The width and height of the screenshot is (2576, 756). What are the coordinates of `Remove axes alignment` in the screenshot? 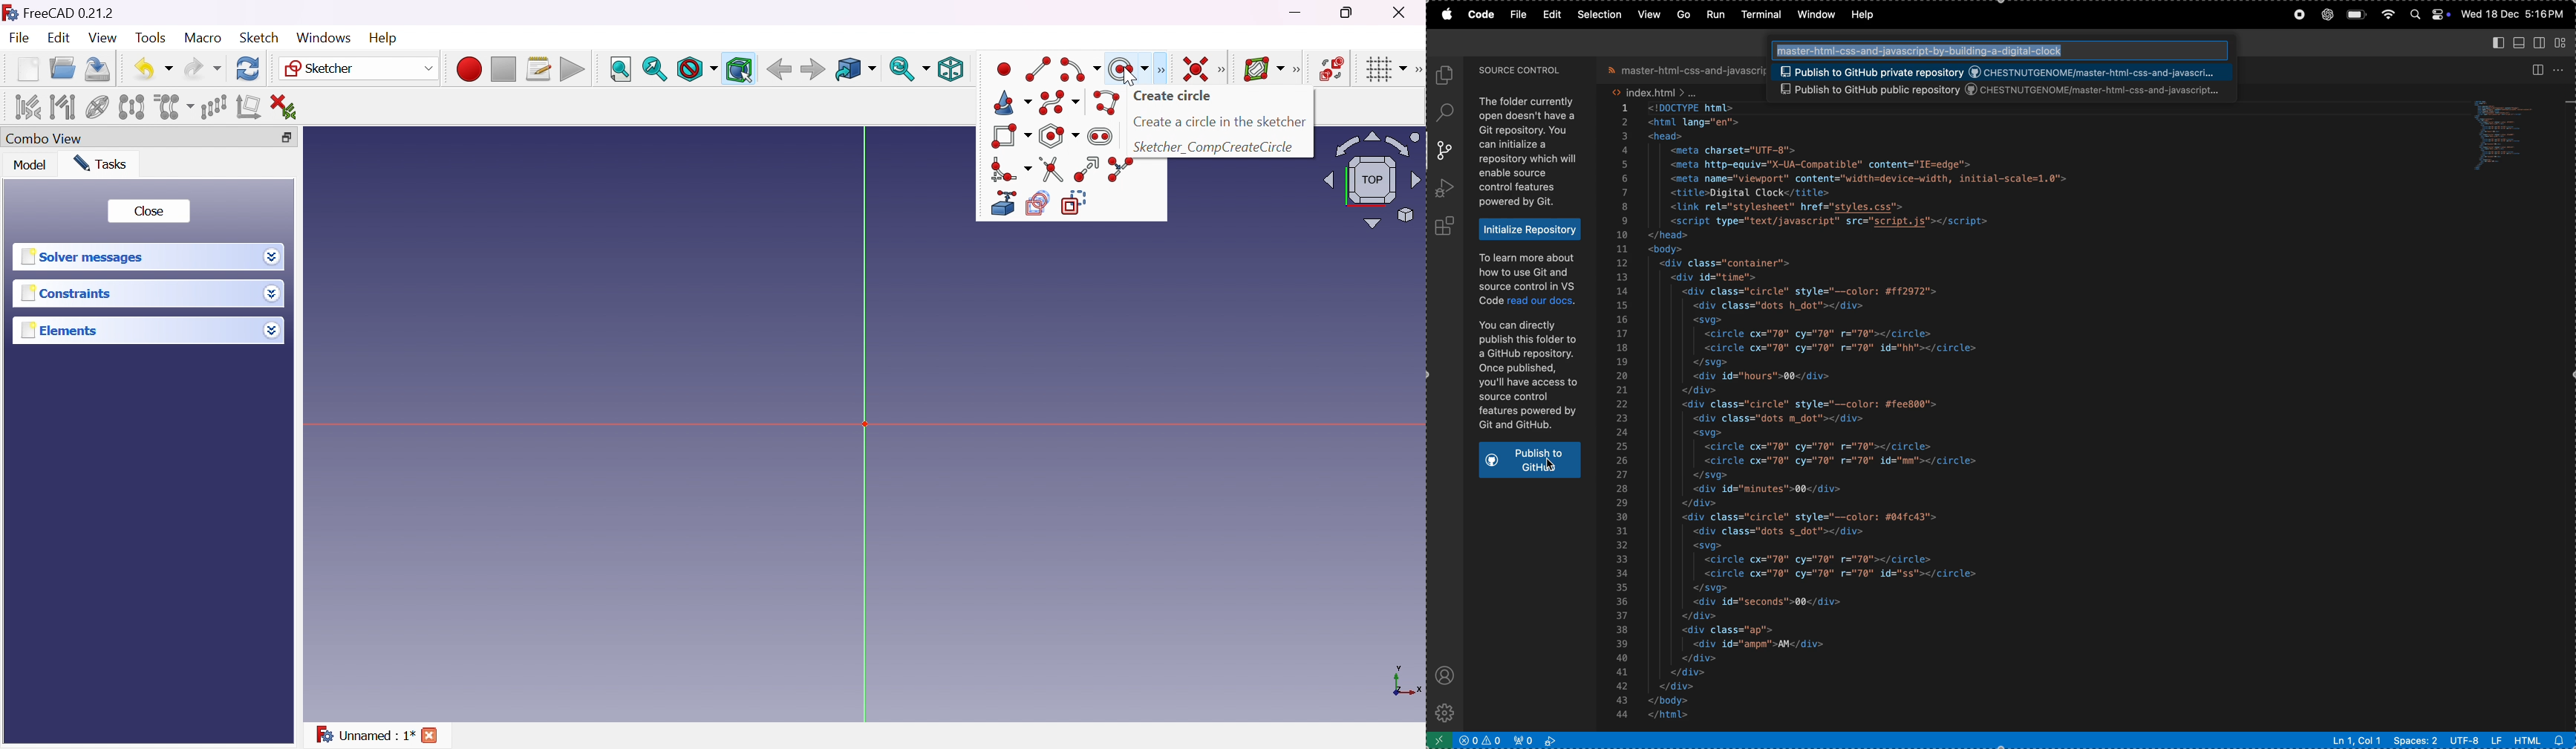 It's located at (250, 106).